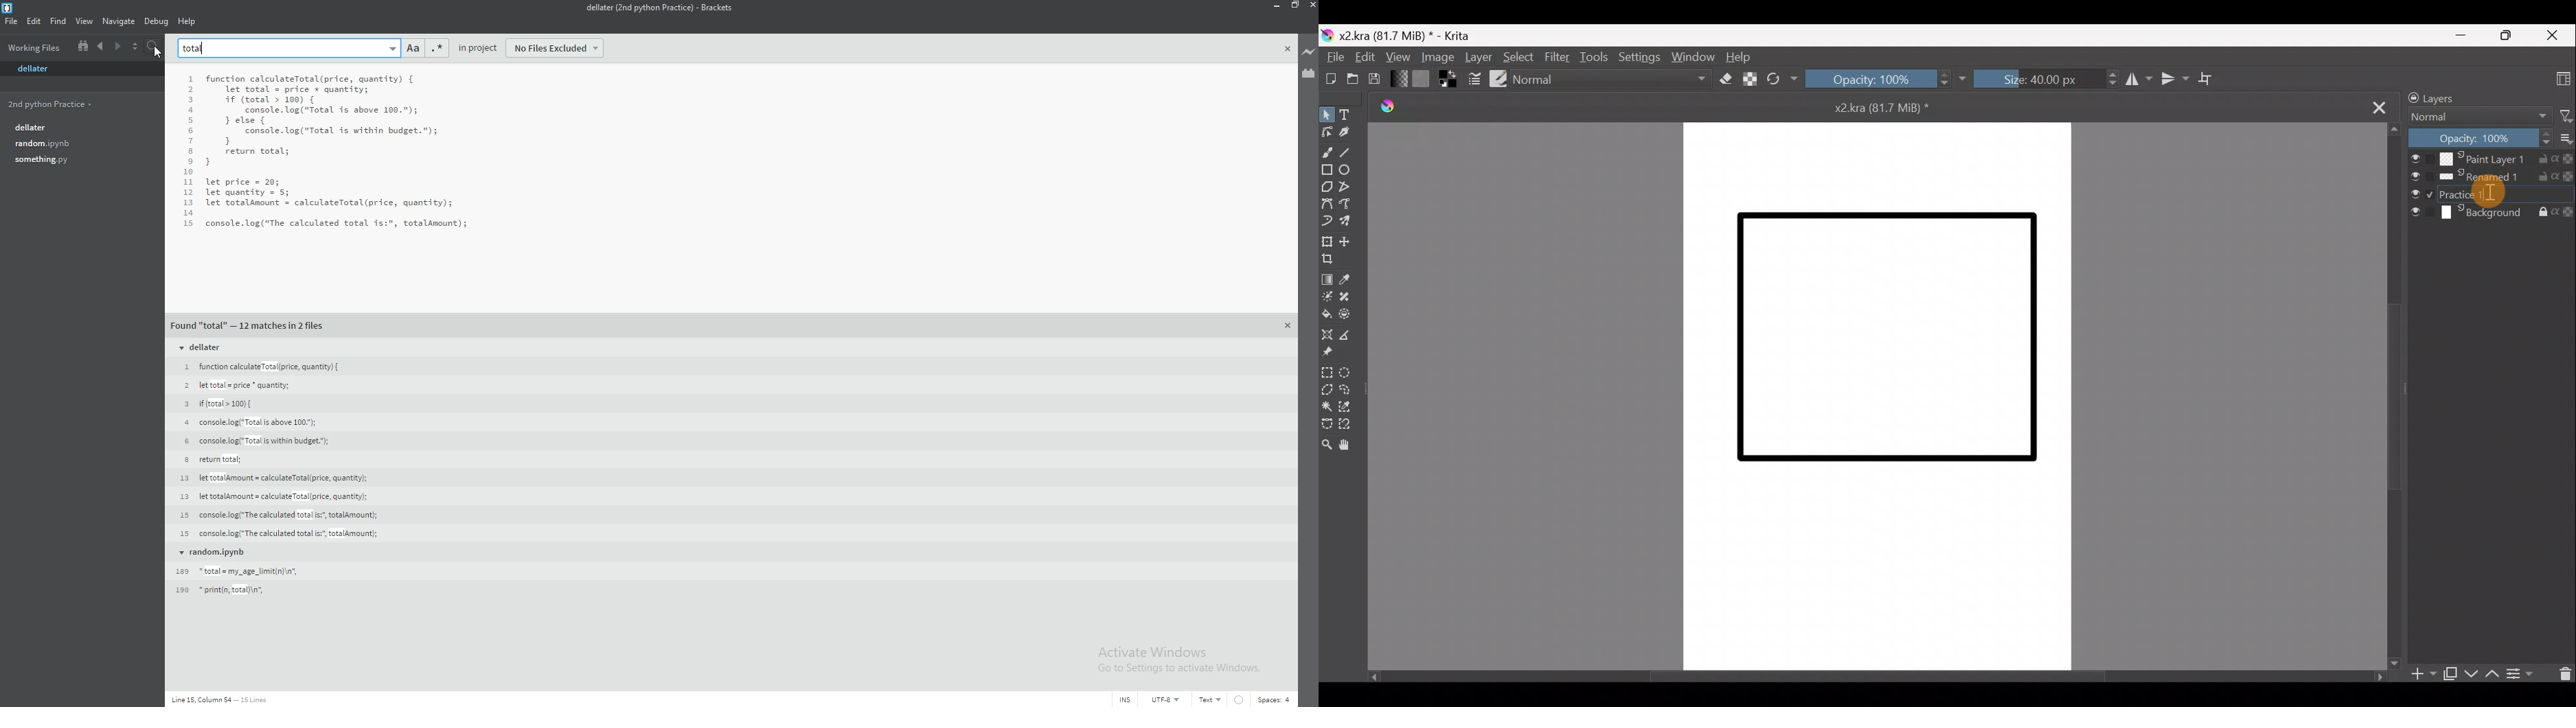 The image size is (2576, 728). Describe the element at coordinates (2566, 139) in the screenshot. I see `More` at that location.